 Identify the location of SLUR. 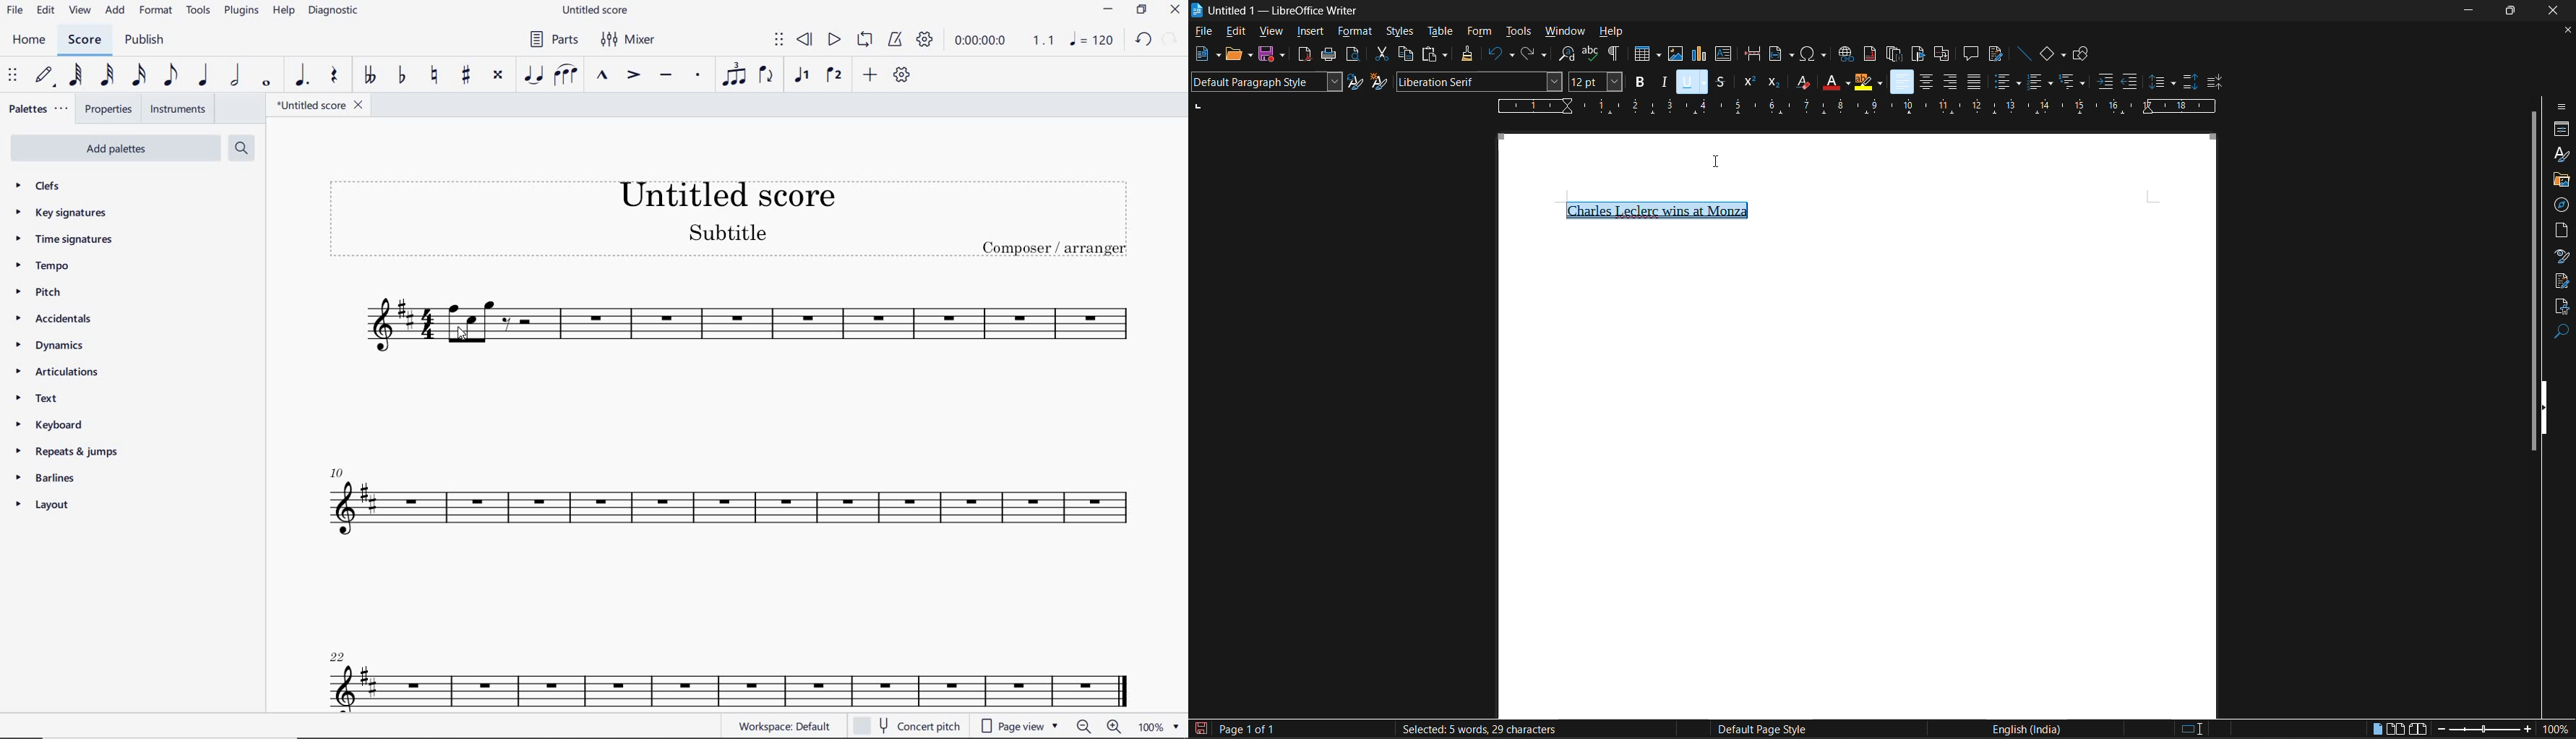
(567, 76).